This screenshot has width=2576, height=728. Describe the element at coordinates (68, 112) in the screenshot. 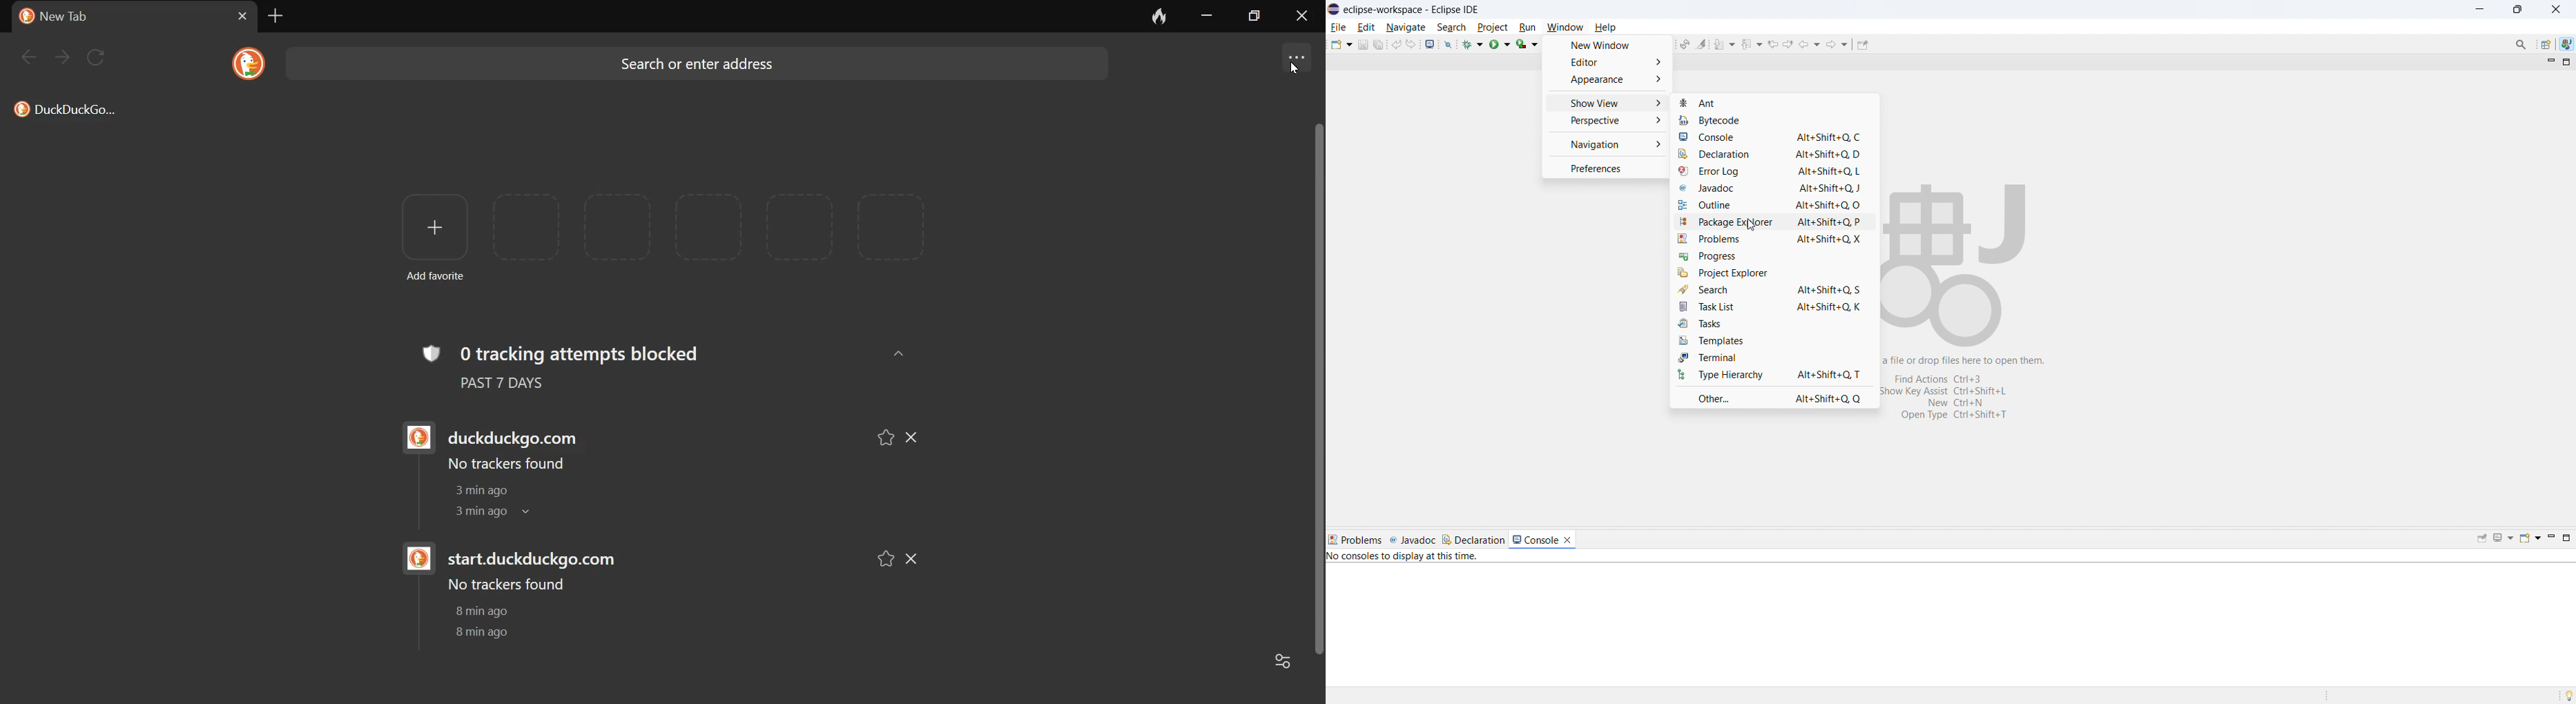

I see `DuckDuckGo.` at that location.